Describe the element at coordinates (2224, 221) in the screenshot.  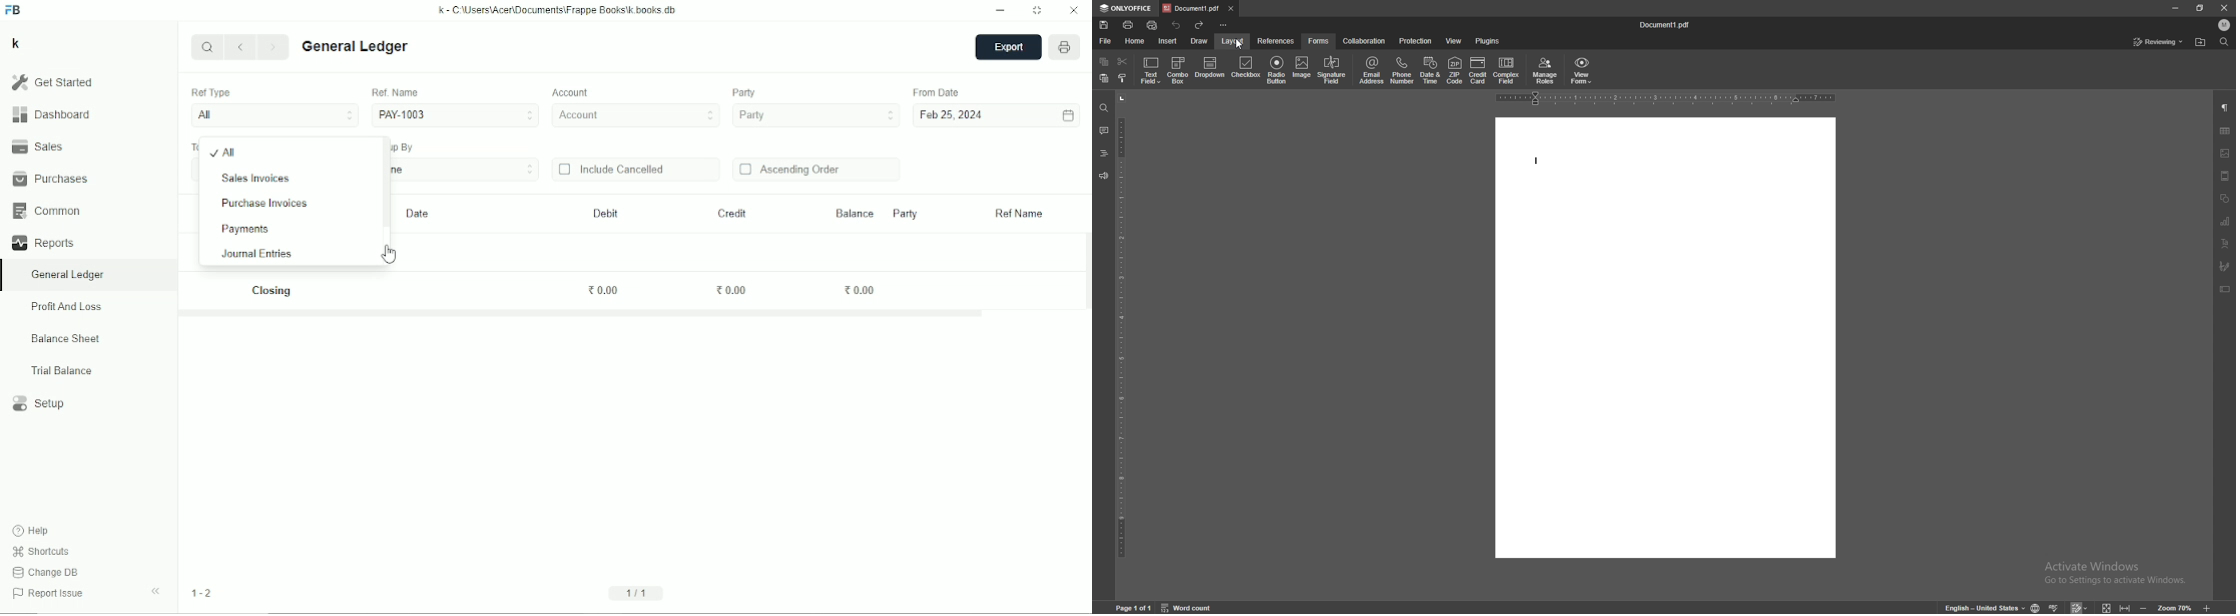
I see `chart` at that location.